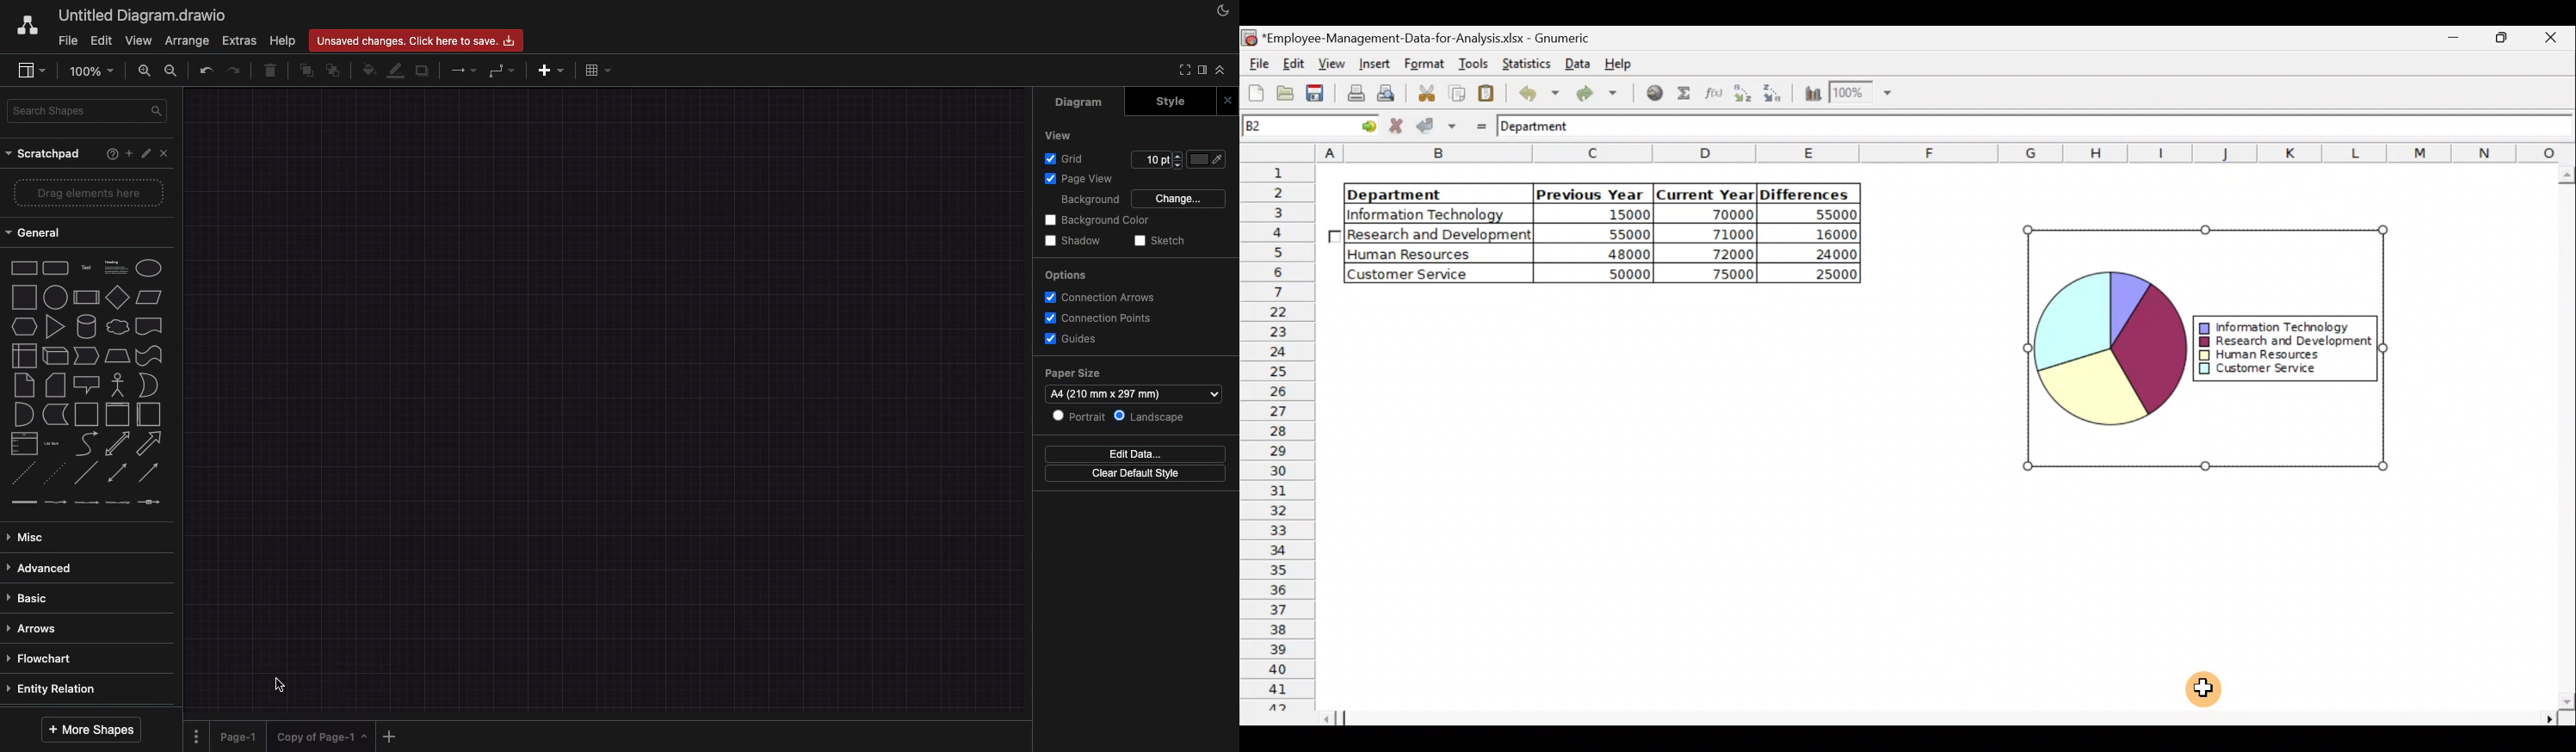 Image resolution: width=2576 pixels, height=756 pixels. I want to click on Edit, so click(1295, 62).